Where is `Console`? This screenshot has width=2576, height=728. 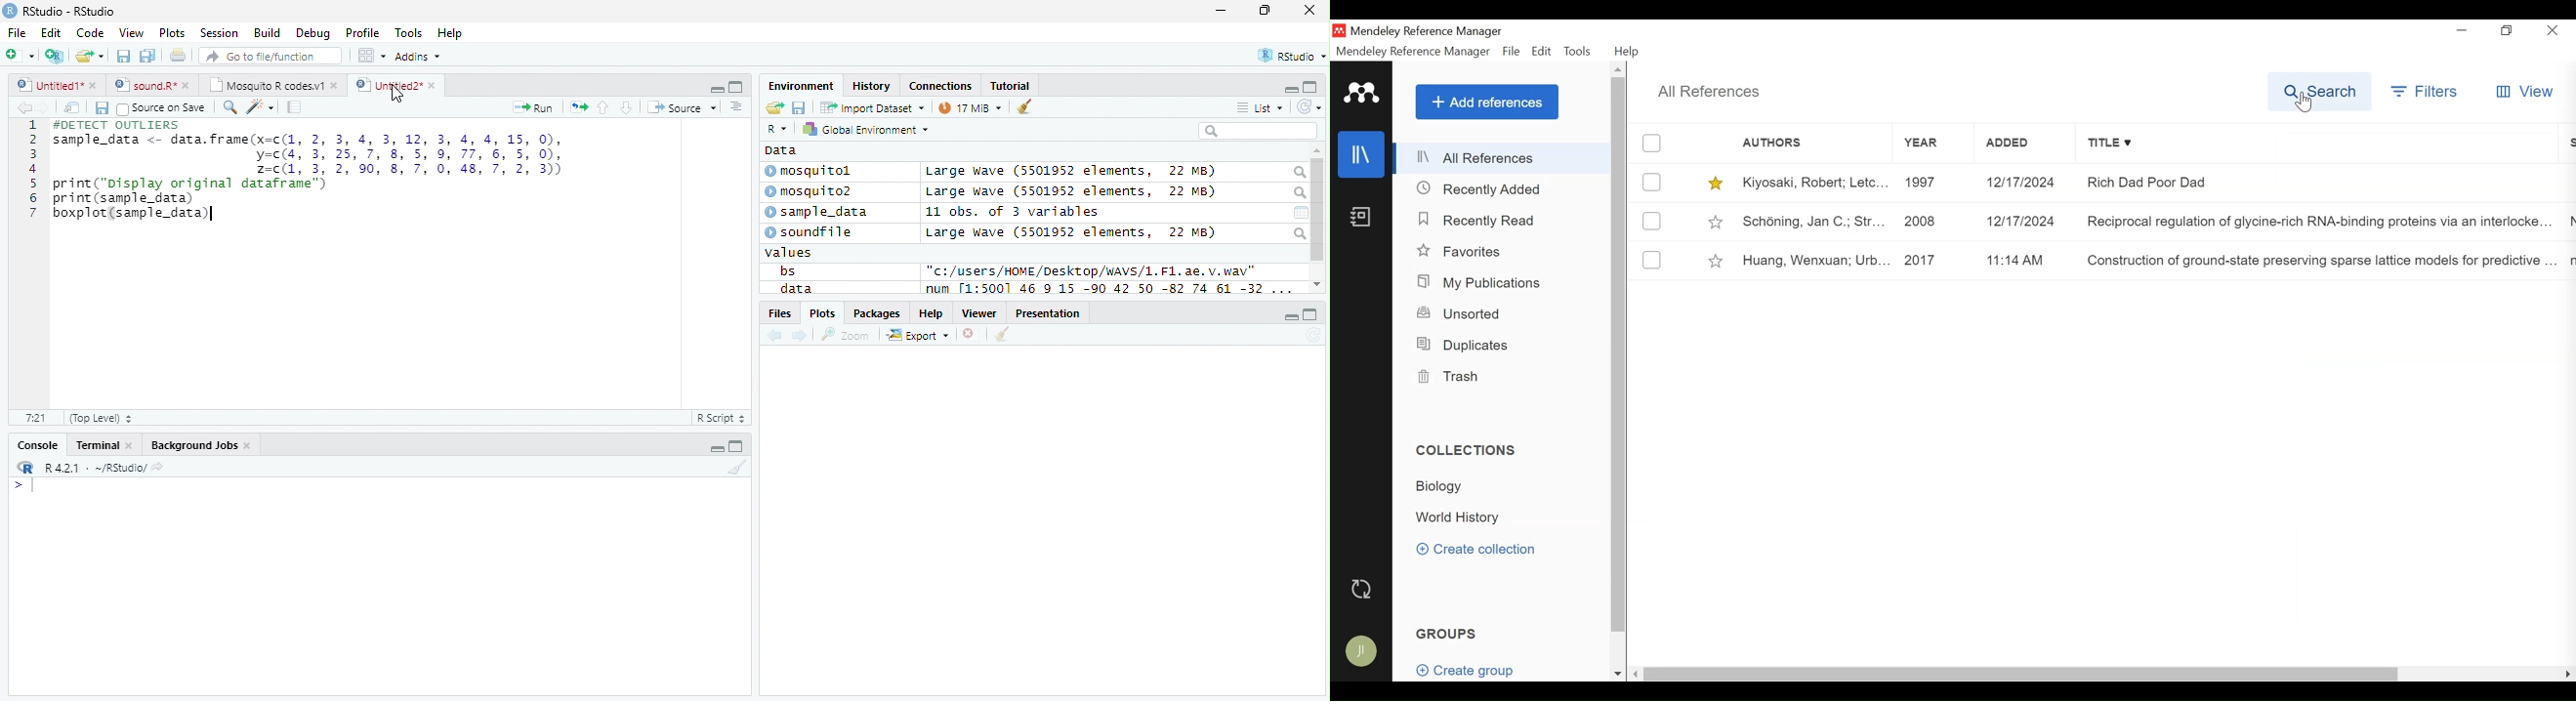 Console is located at coordinates (34, 444).